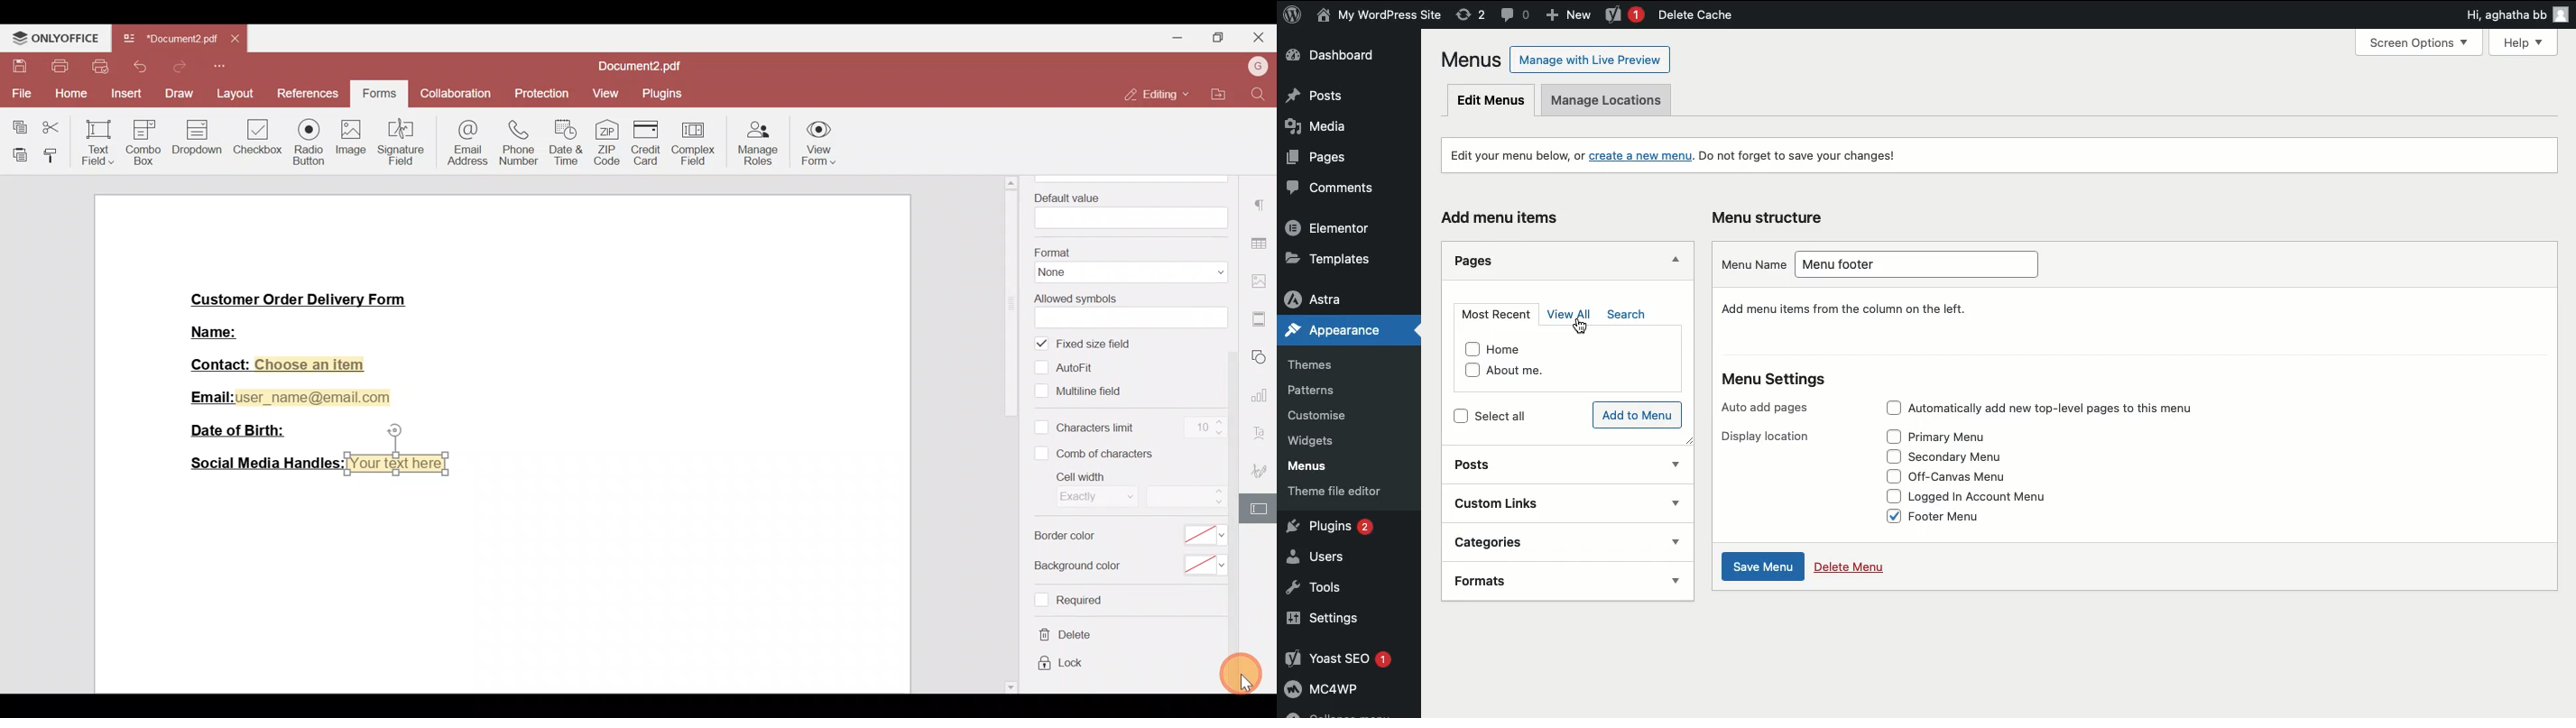 The image size is (2576, 728). I want to click on Copy, so click(15, 124).